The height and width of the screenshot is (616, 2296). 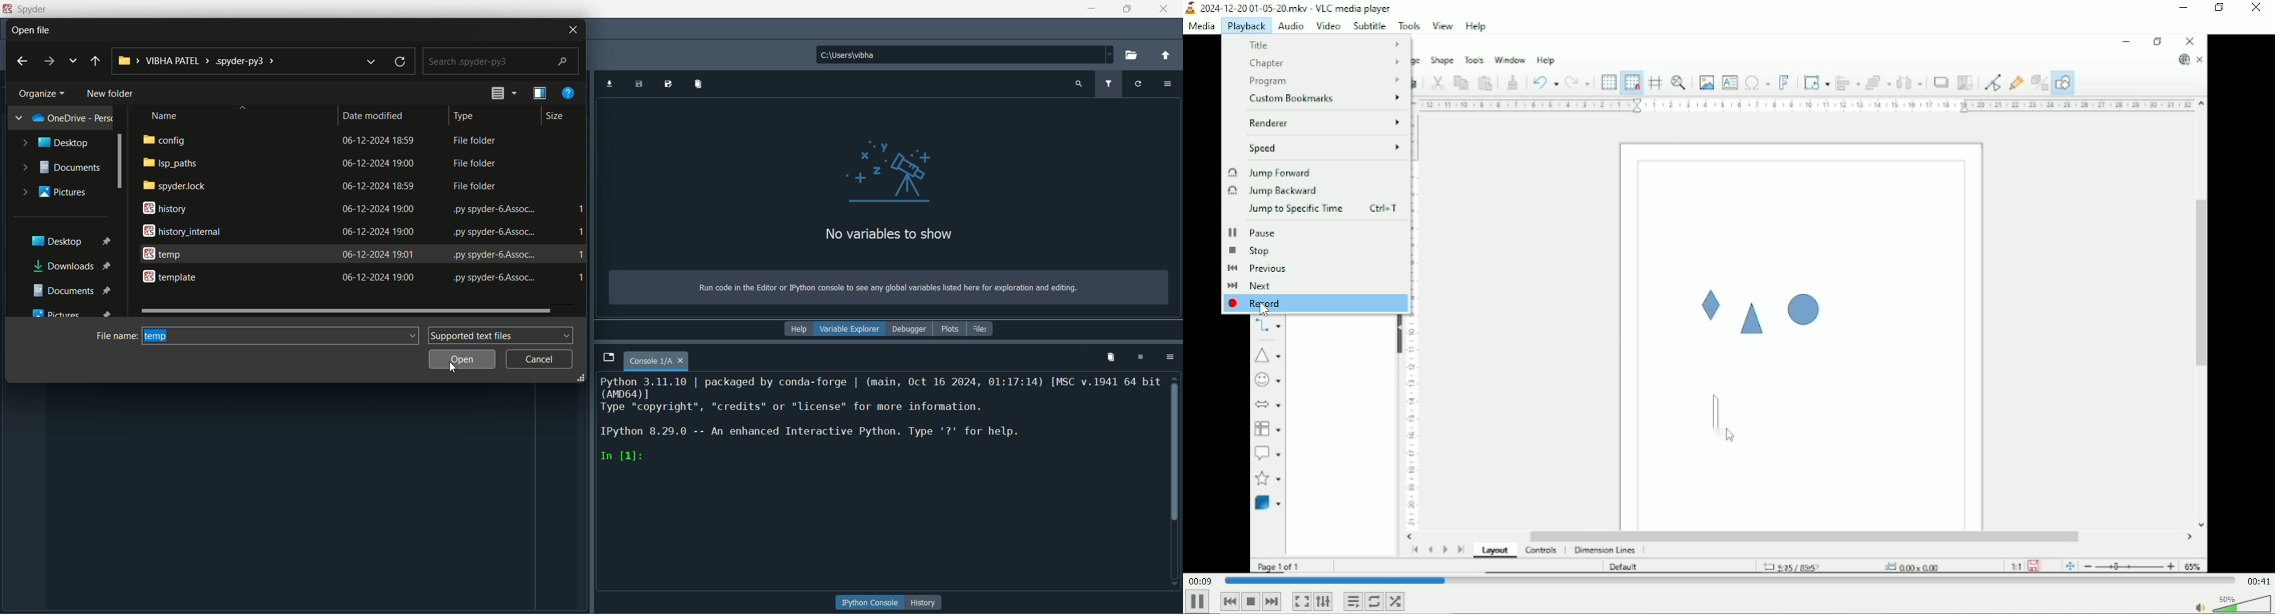 I want to click on Restore down, so click(x=2219, y=9).